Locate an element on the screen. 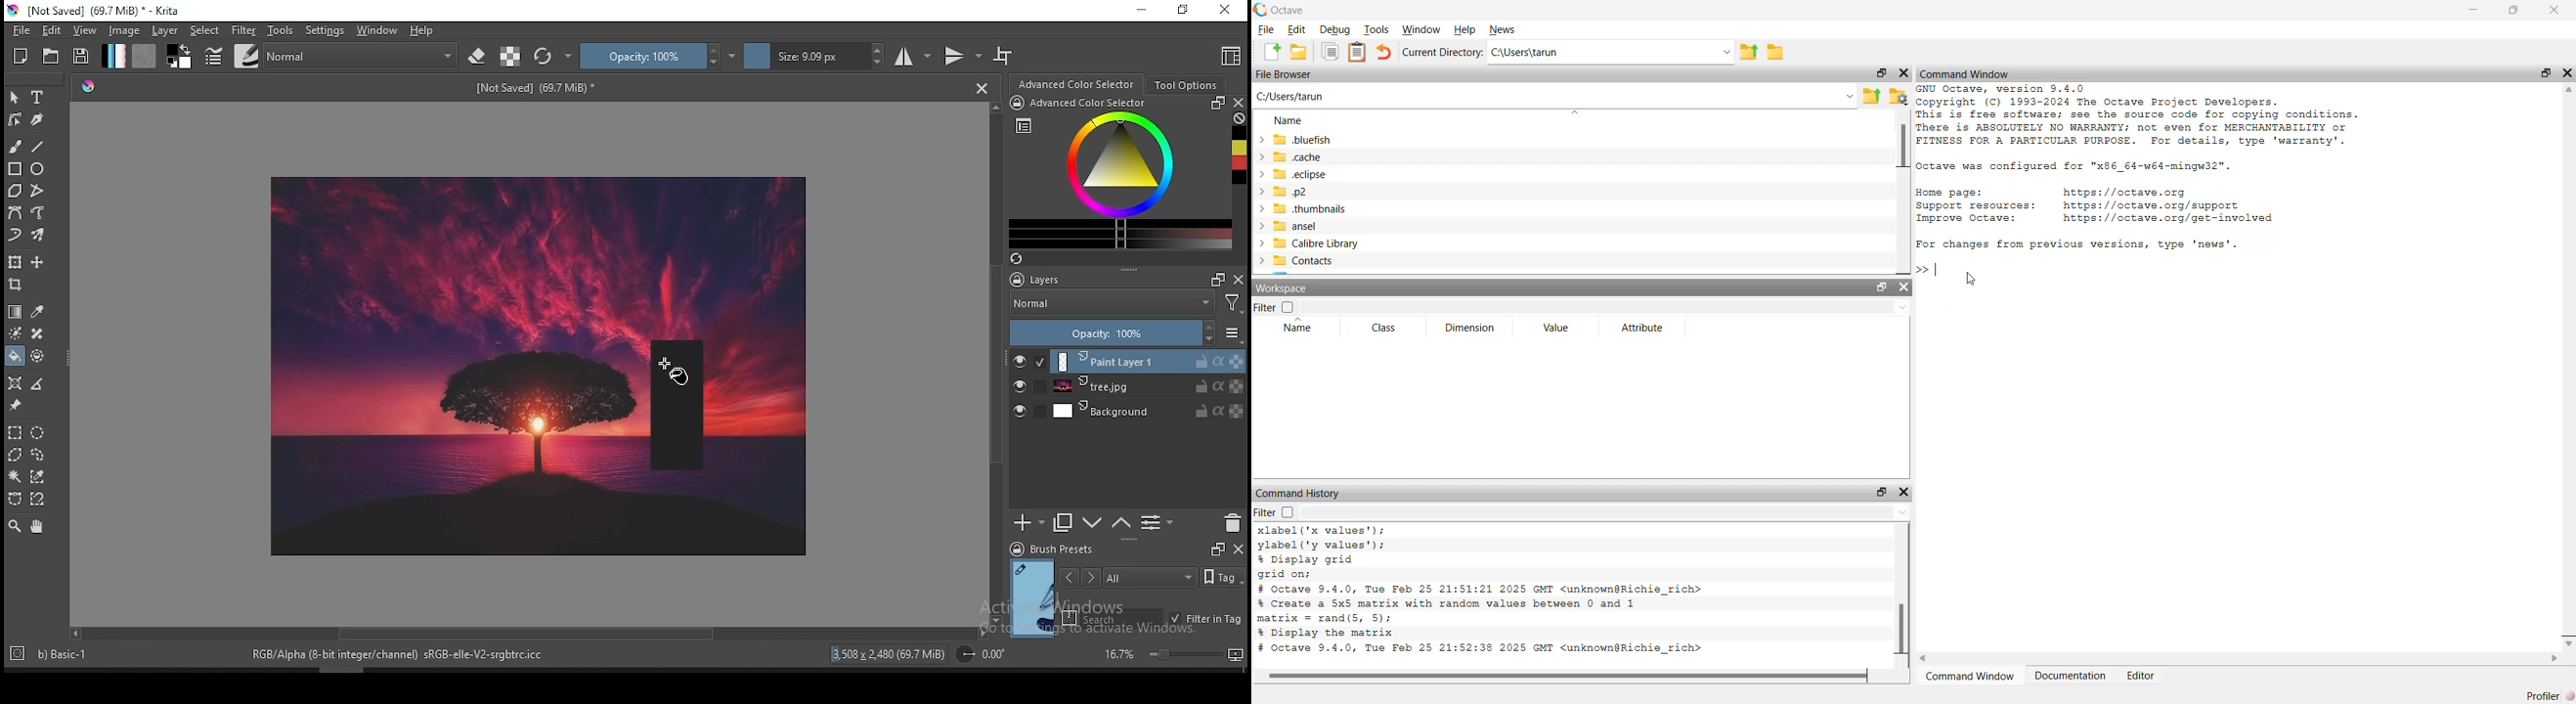 Image resolution: width=2576 pixels, height=728 pixels. ellipse tool is located at coordinates (38, 169).